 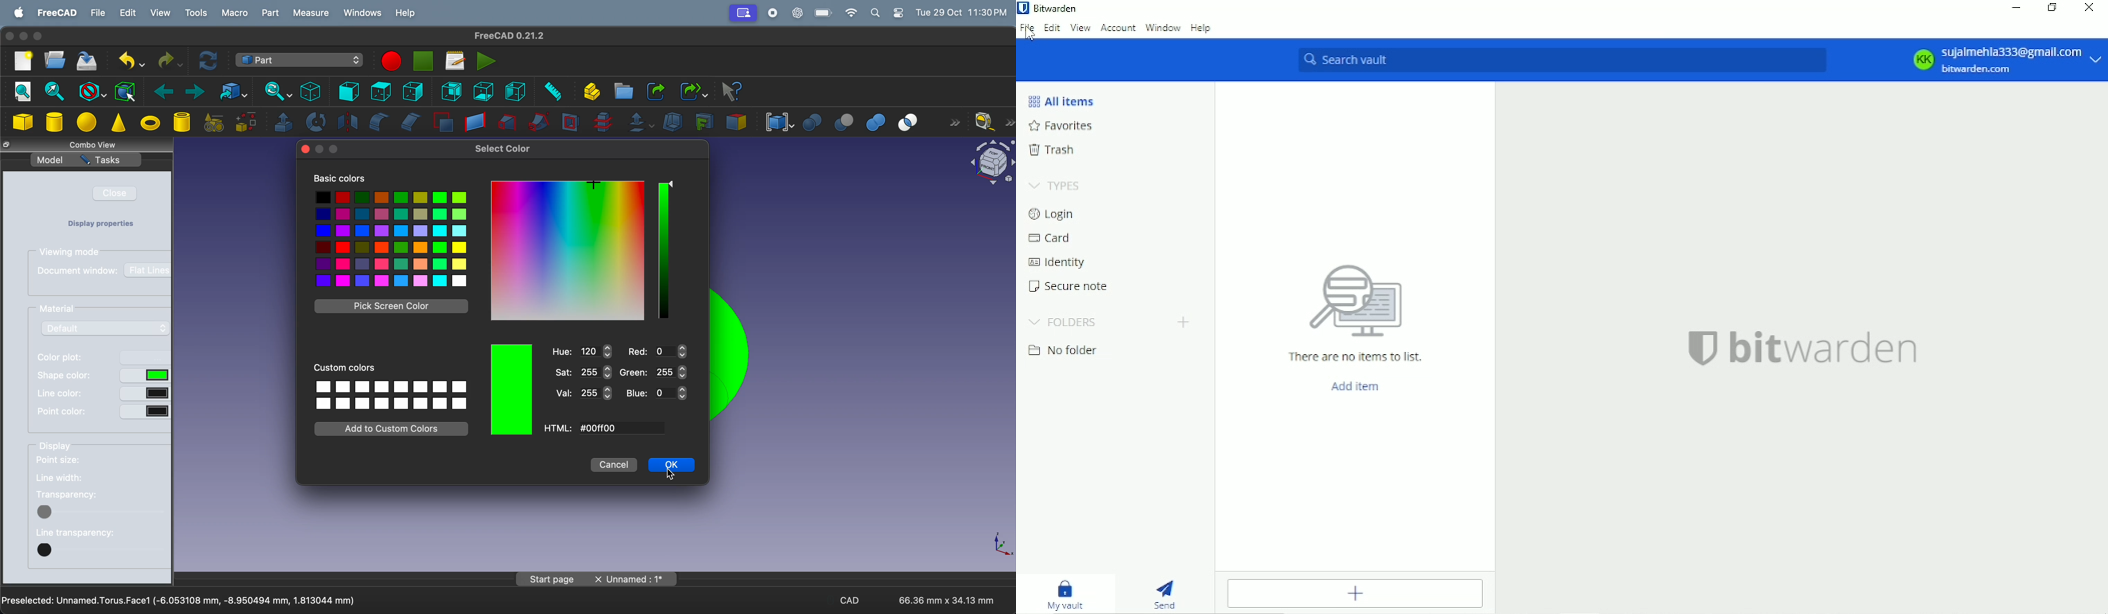 I want to click on measure liner, so click(x=995, y=122).